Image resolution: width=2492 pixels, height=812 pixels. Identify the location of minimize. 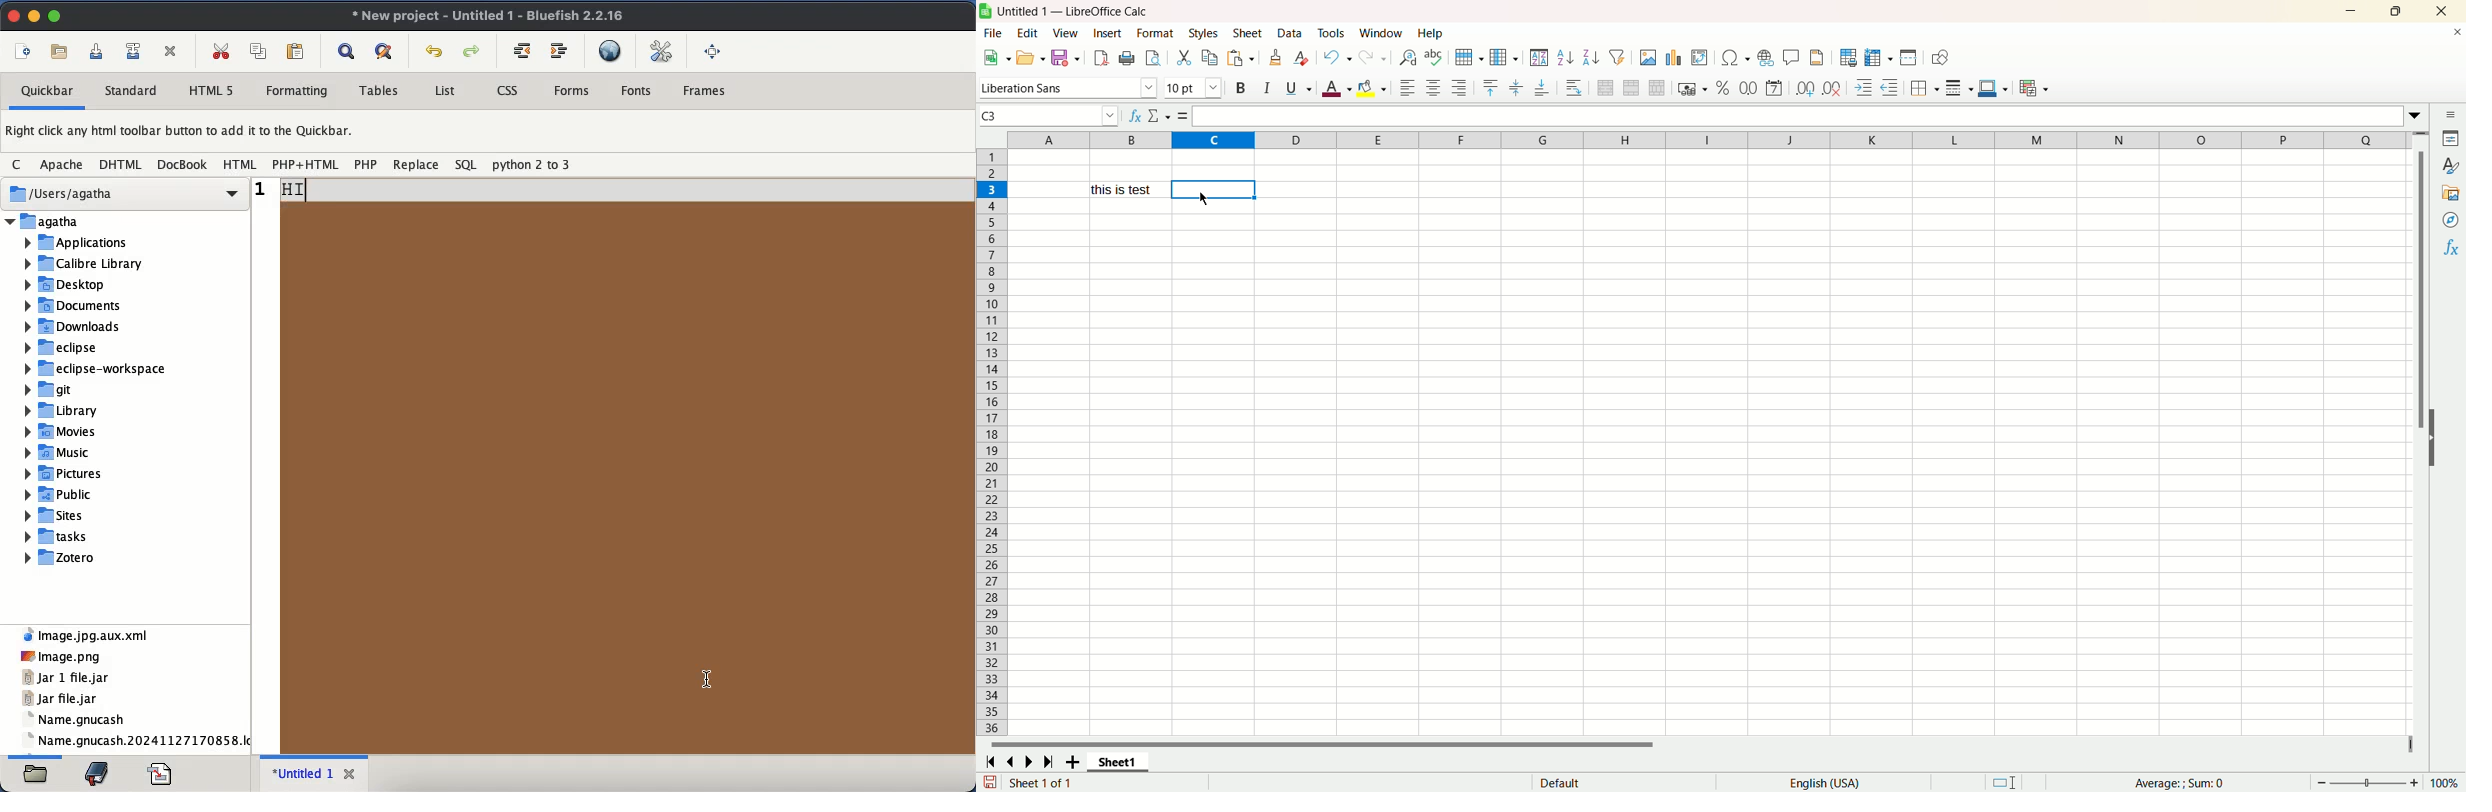
(2353, 12).